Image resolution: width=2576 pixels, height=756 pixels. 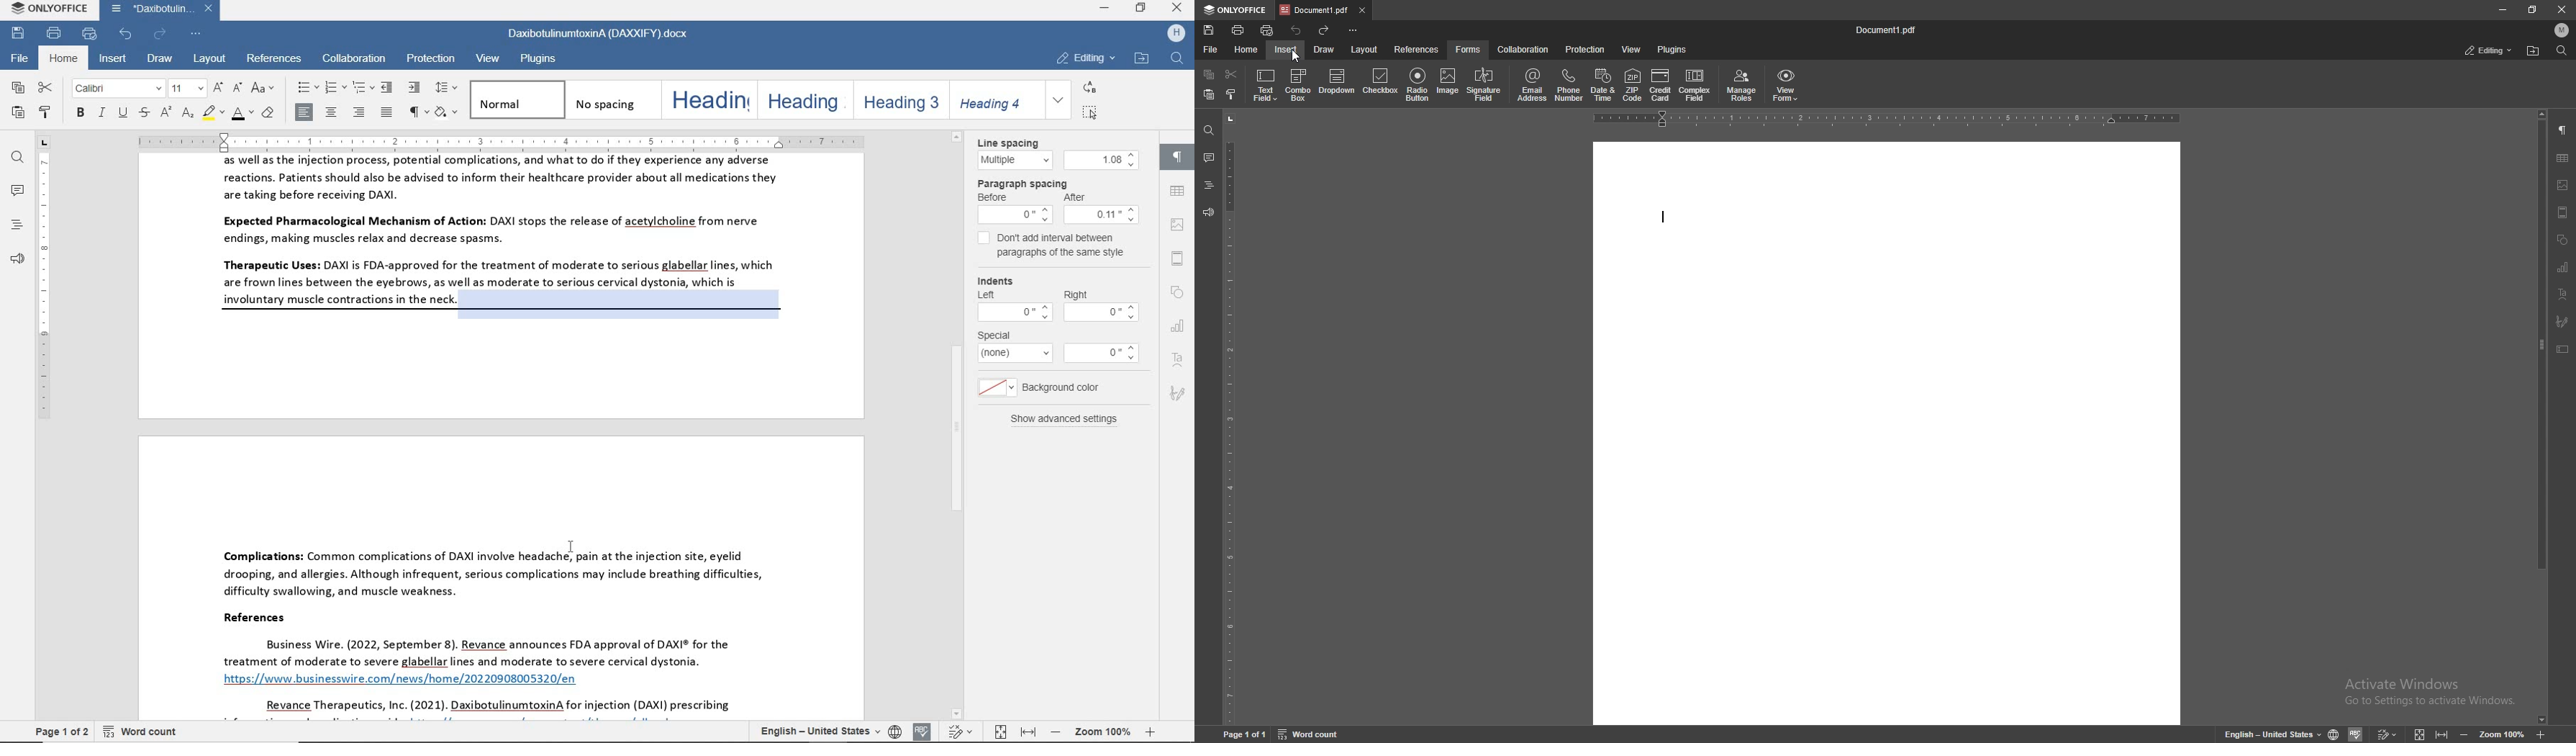 What do you see at coordinates (361, 88) in the screenshot?
I see `multilevel list` at bounding box center [361, 88].